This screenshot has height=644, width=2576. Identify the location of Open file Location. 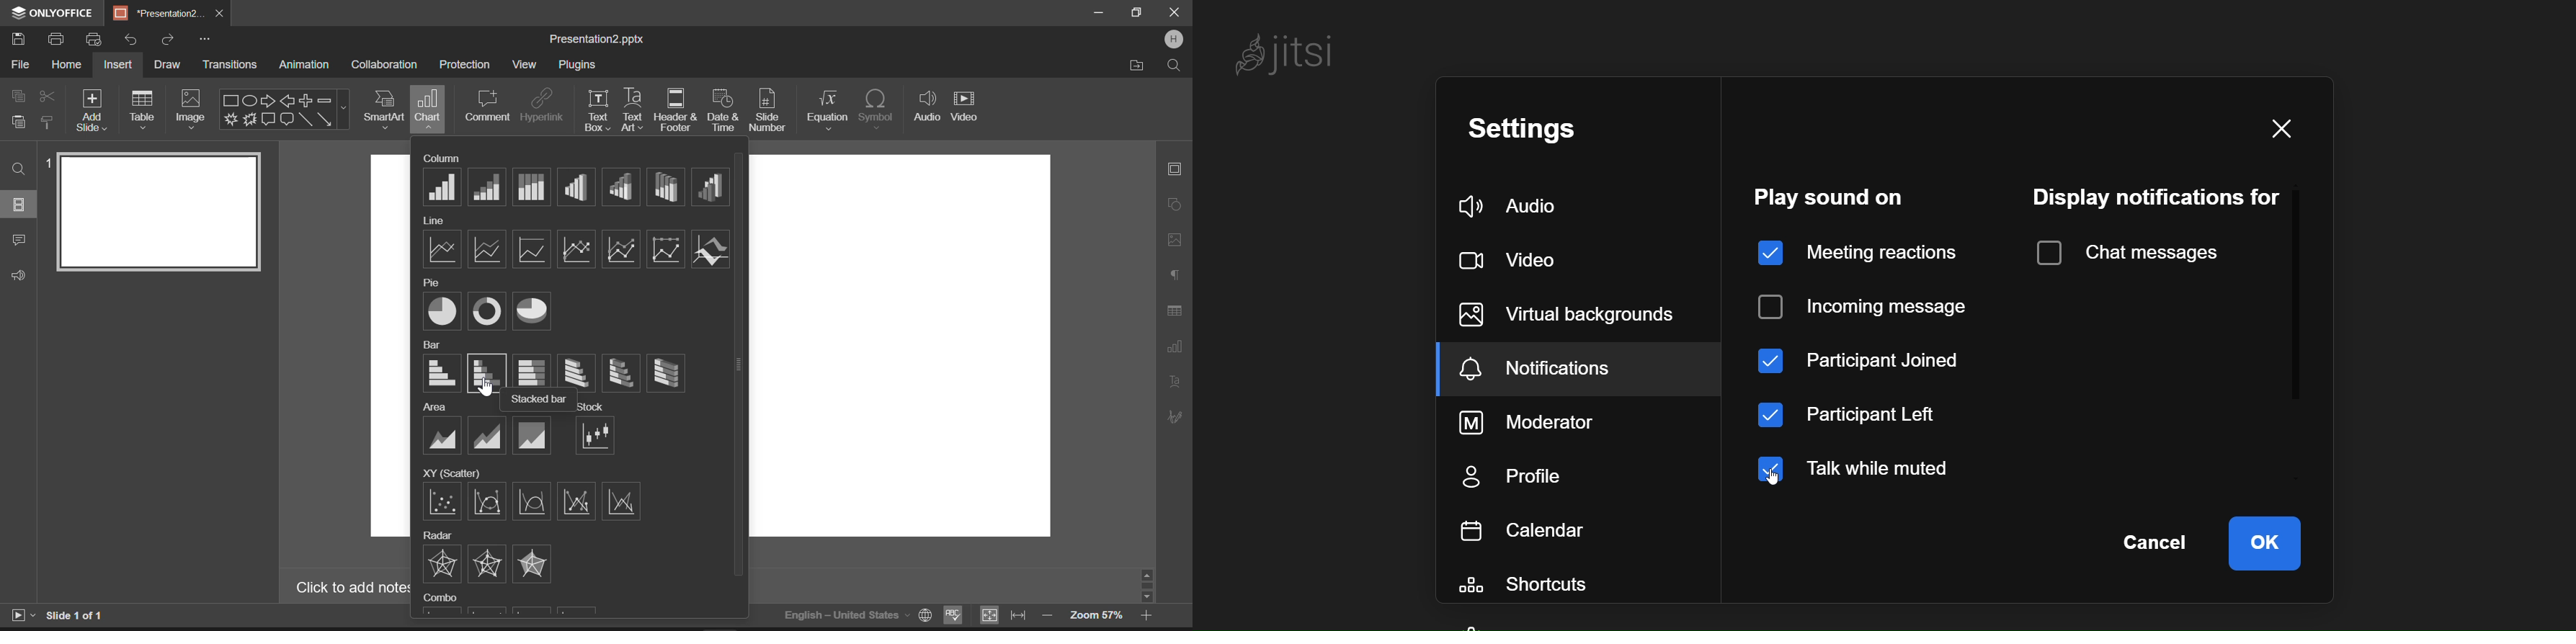
(1138, 65).